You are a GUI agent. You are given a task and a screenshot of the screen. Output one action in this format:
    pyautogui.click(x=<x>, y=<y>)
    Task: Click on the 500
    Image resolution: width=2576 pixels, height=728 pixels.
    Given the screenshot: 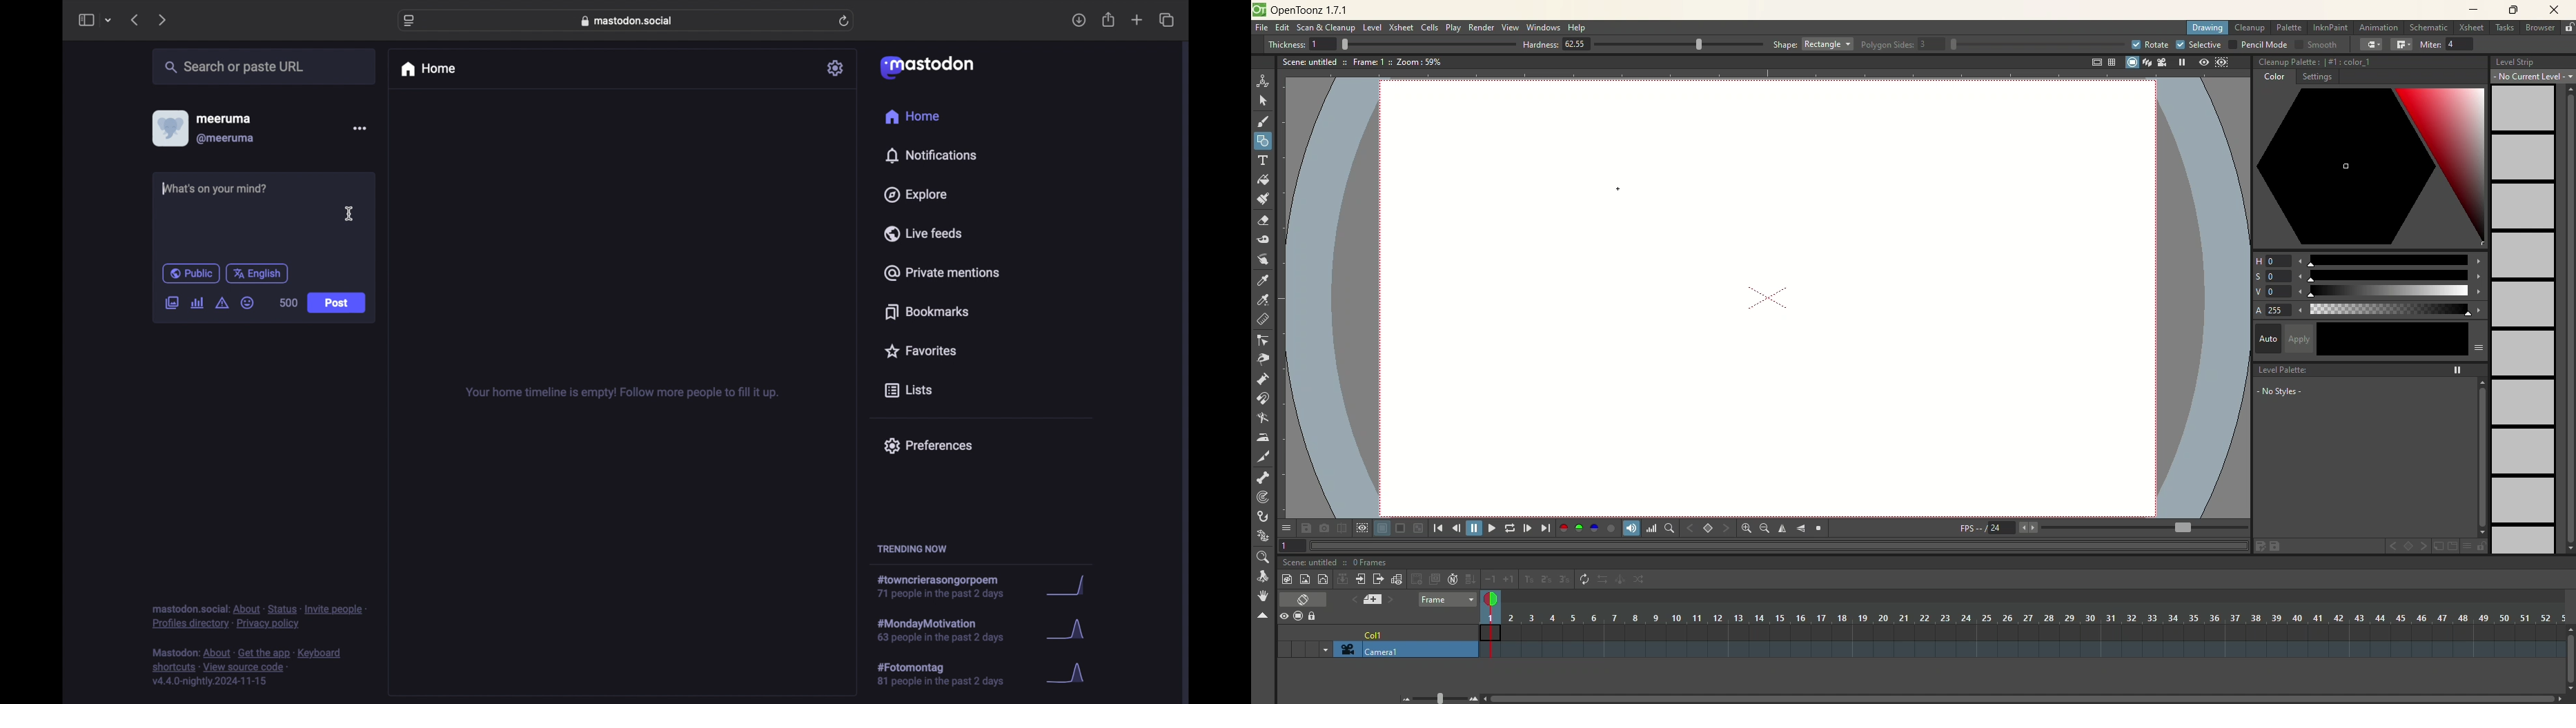 What is the action you would take?
    pyautogui.click(x=288, y=302)
    